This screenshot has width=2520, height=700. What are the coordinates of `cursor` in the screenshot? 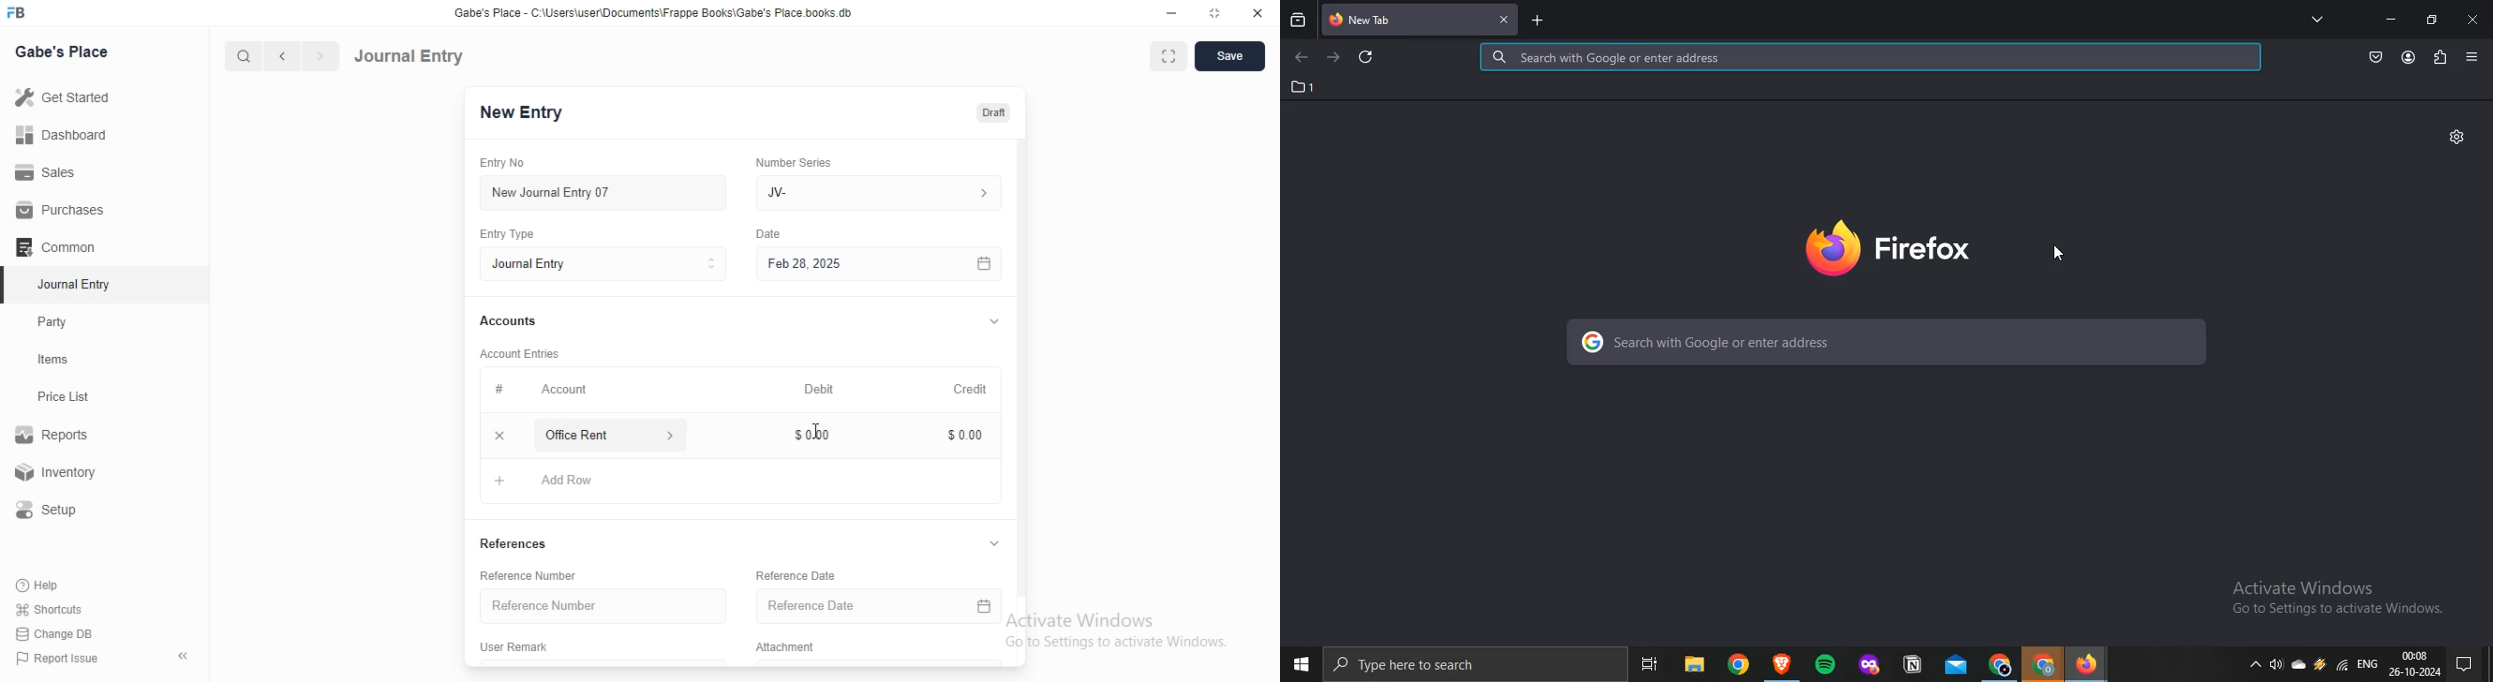 It's located at (816, 429).